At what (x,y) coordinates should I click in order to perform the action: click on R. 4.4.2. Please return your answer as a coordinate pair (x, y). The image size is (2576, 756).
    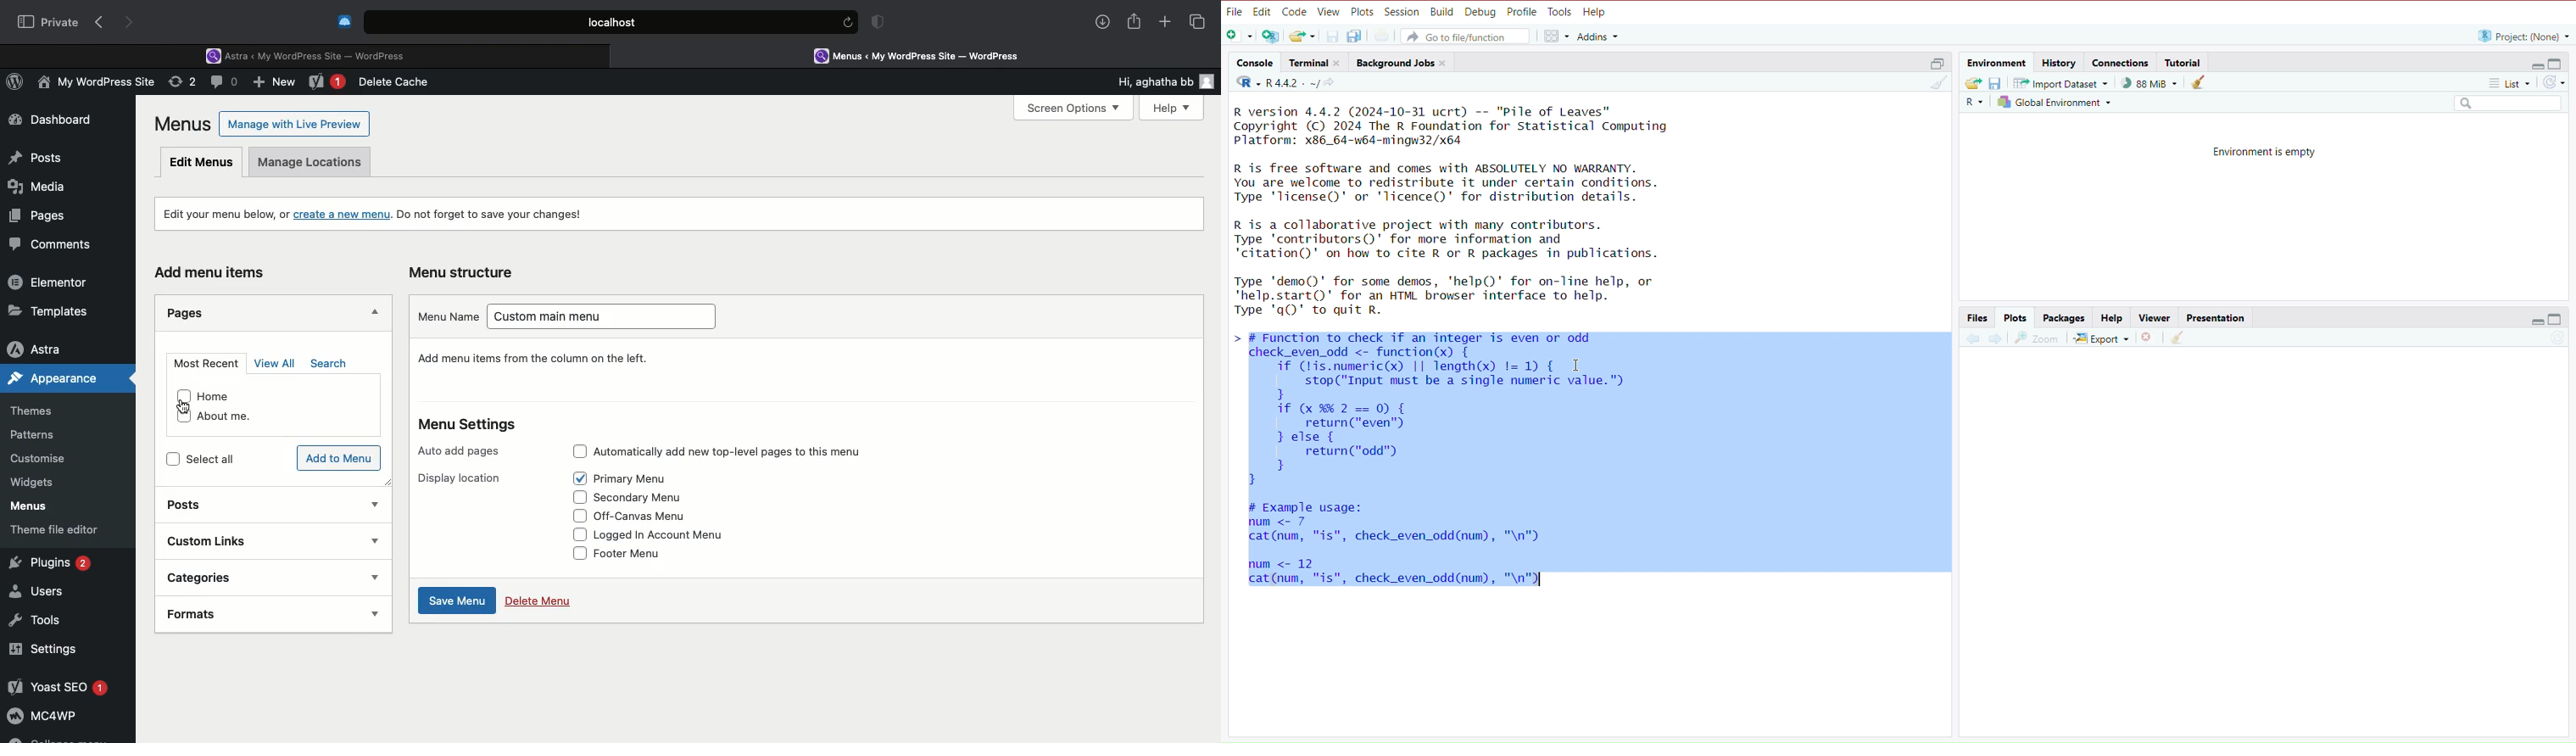
    Looking at the image, I should click on (1275, 83).